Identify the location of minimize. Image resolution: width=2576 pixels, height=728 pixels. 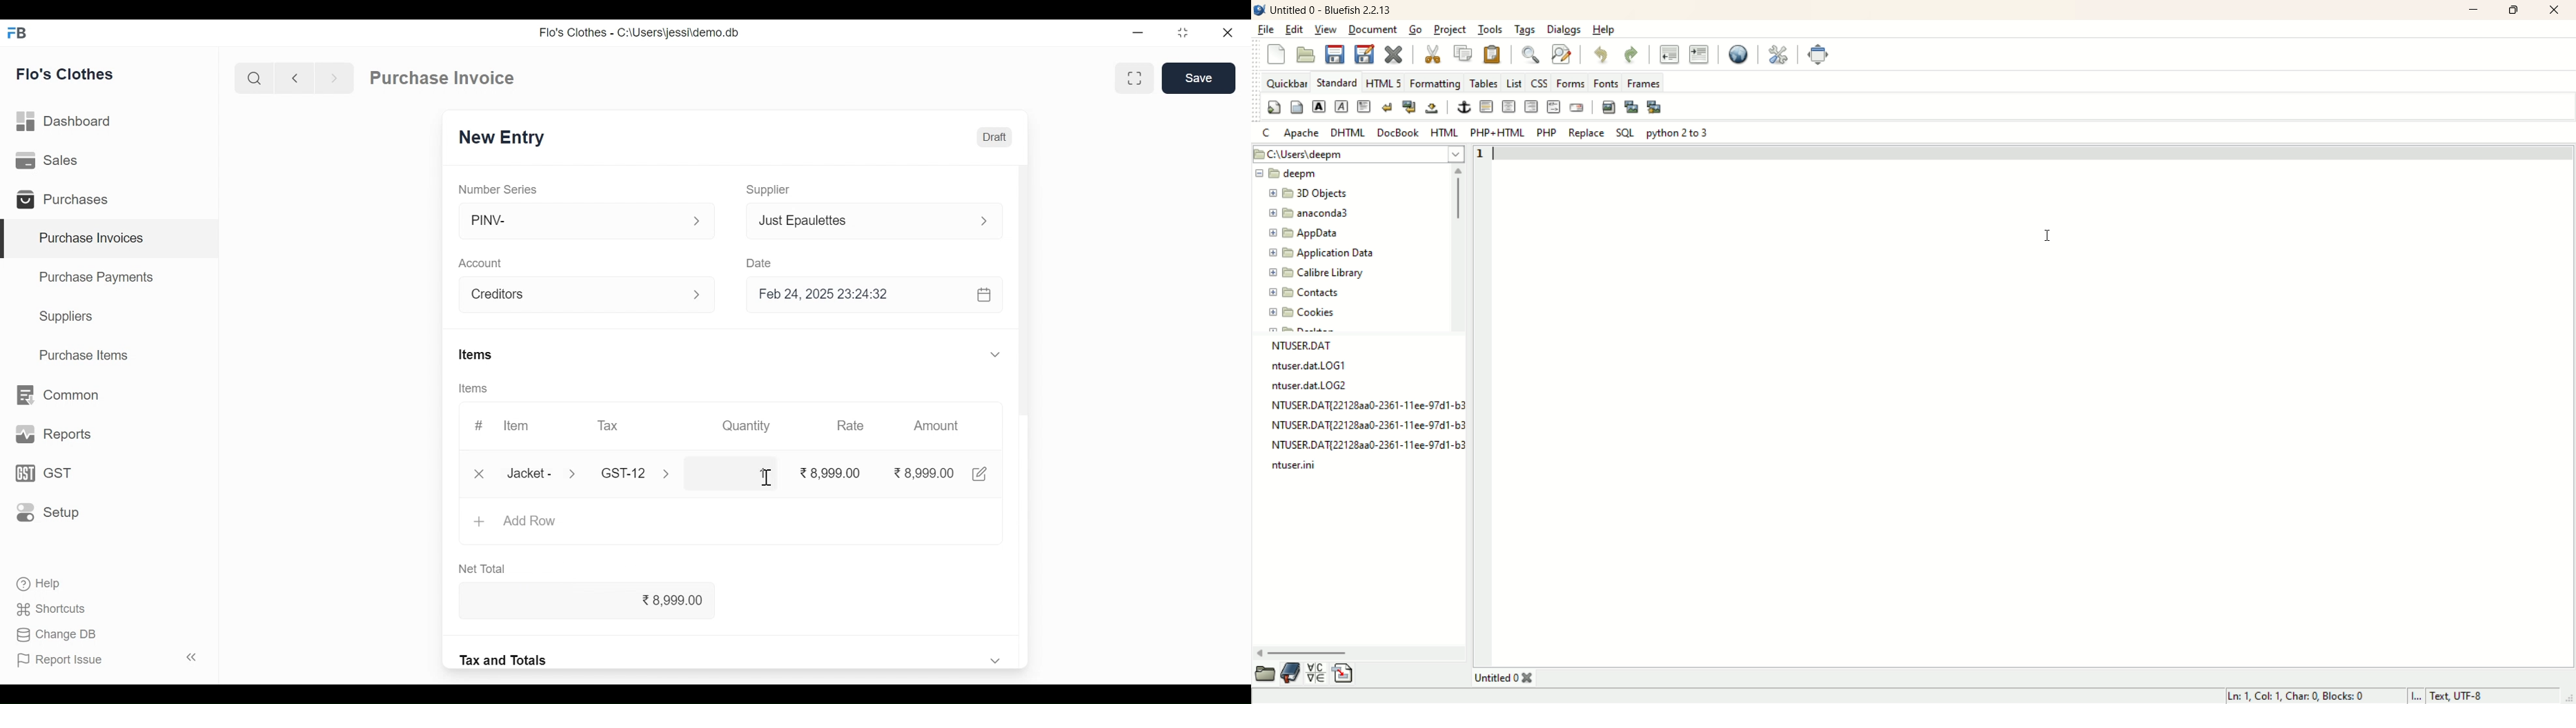
(1139, 33).